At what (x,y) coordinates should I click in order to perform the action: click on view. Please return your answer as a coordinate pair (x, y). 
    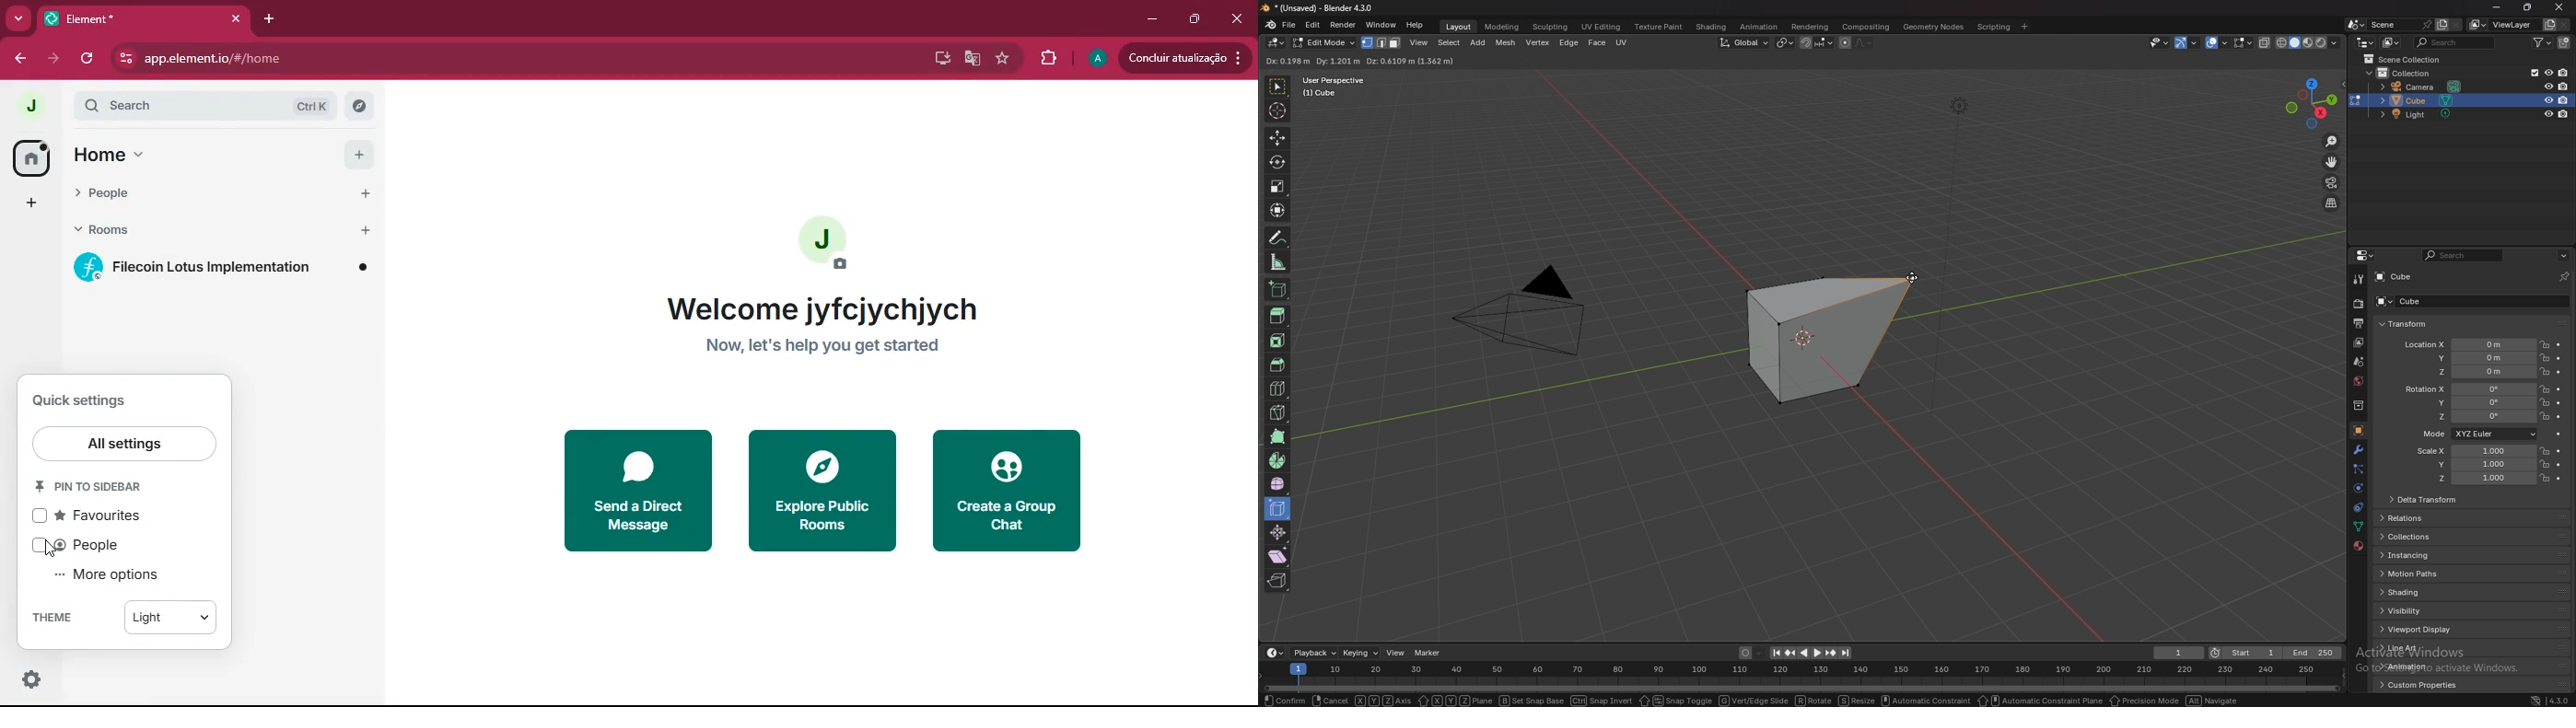
    Looking at the image, I should click on (1395, 651).